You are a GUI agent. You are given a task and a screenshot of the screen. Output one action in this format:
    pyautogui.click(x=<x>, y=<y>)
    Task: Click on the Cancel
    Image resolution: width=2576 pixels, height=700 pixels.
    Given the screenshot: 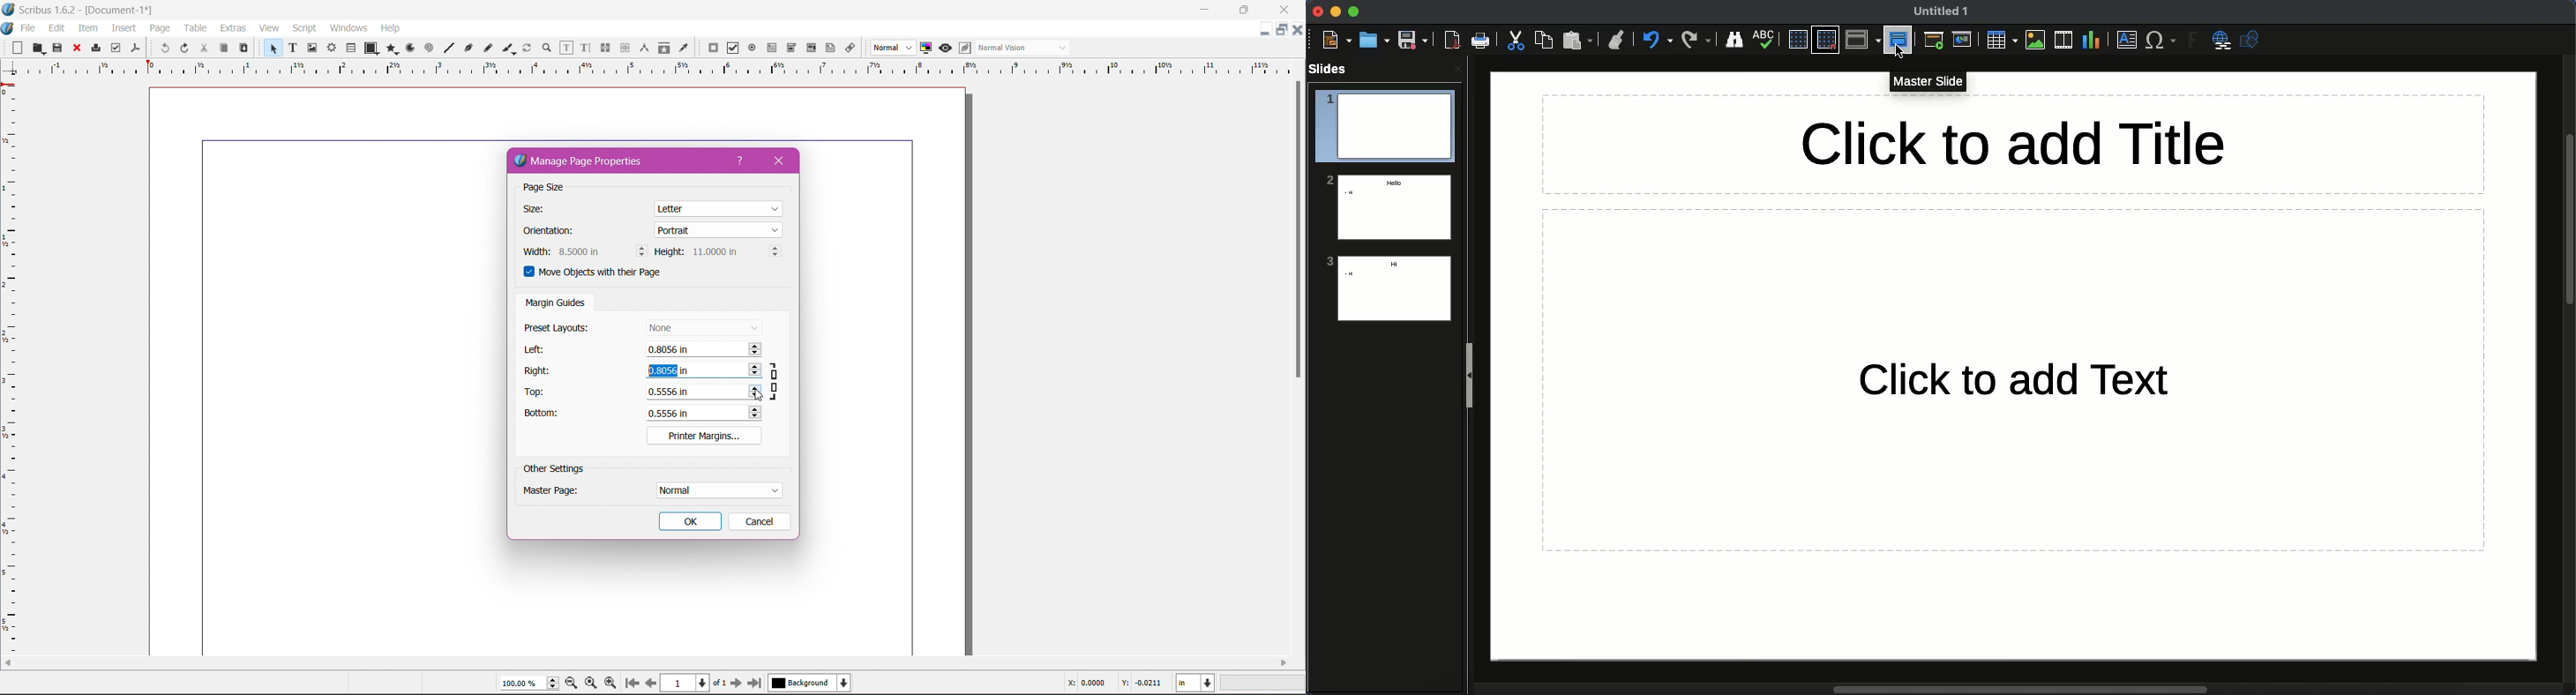 What is the action you would take?
    pyautogui.click(x=758, y=521)
    